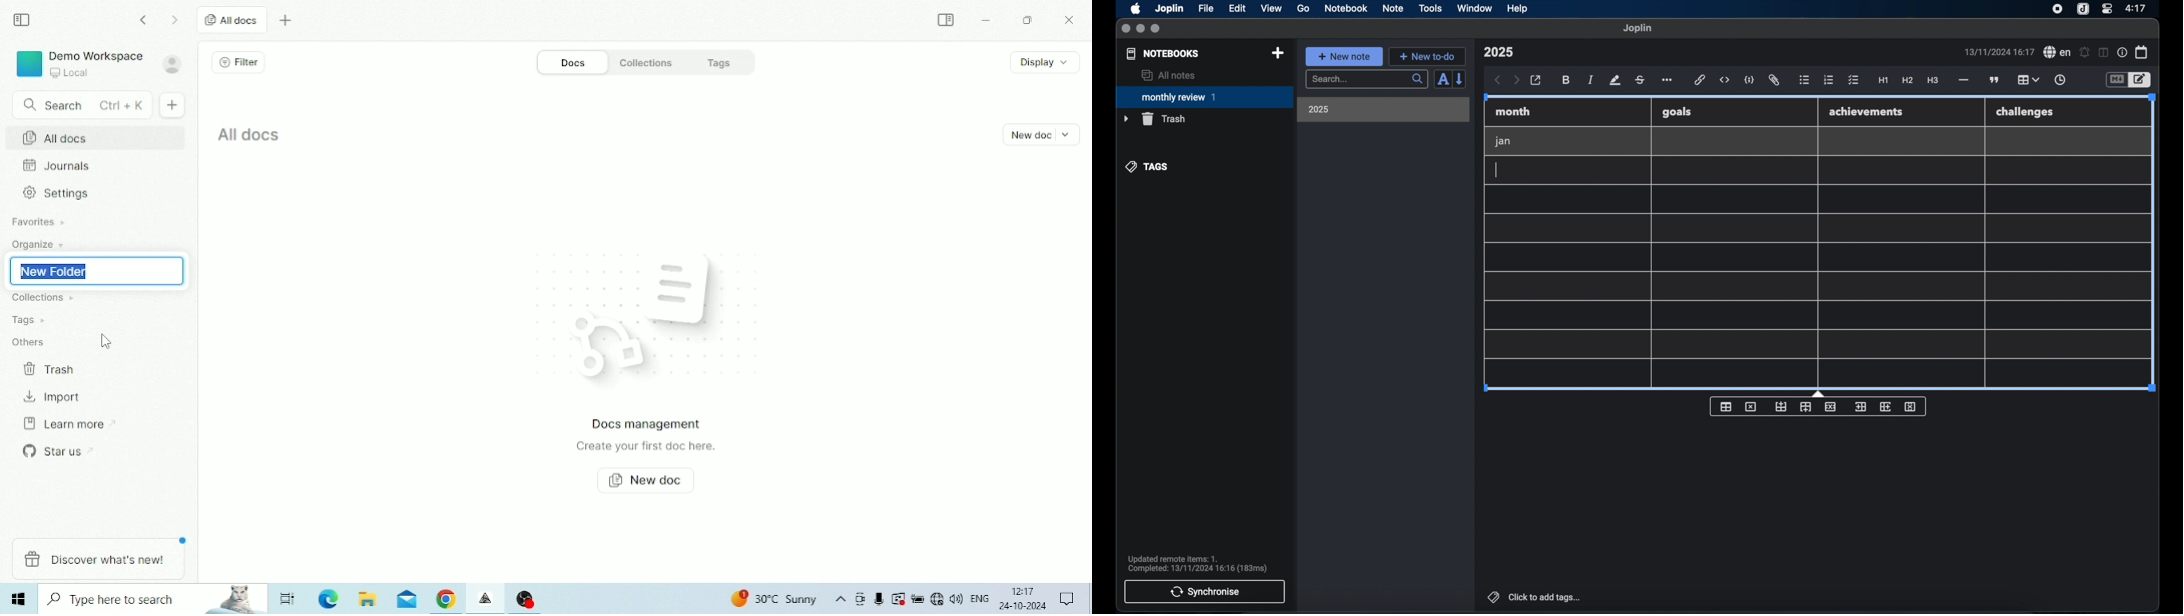 The height and width of the screenshot is (616, 2184). I want to click on toggle editor layout, so click(2105, 52).